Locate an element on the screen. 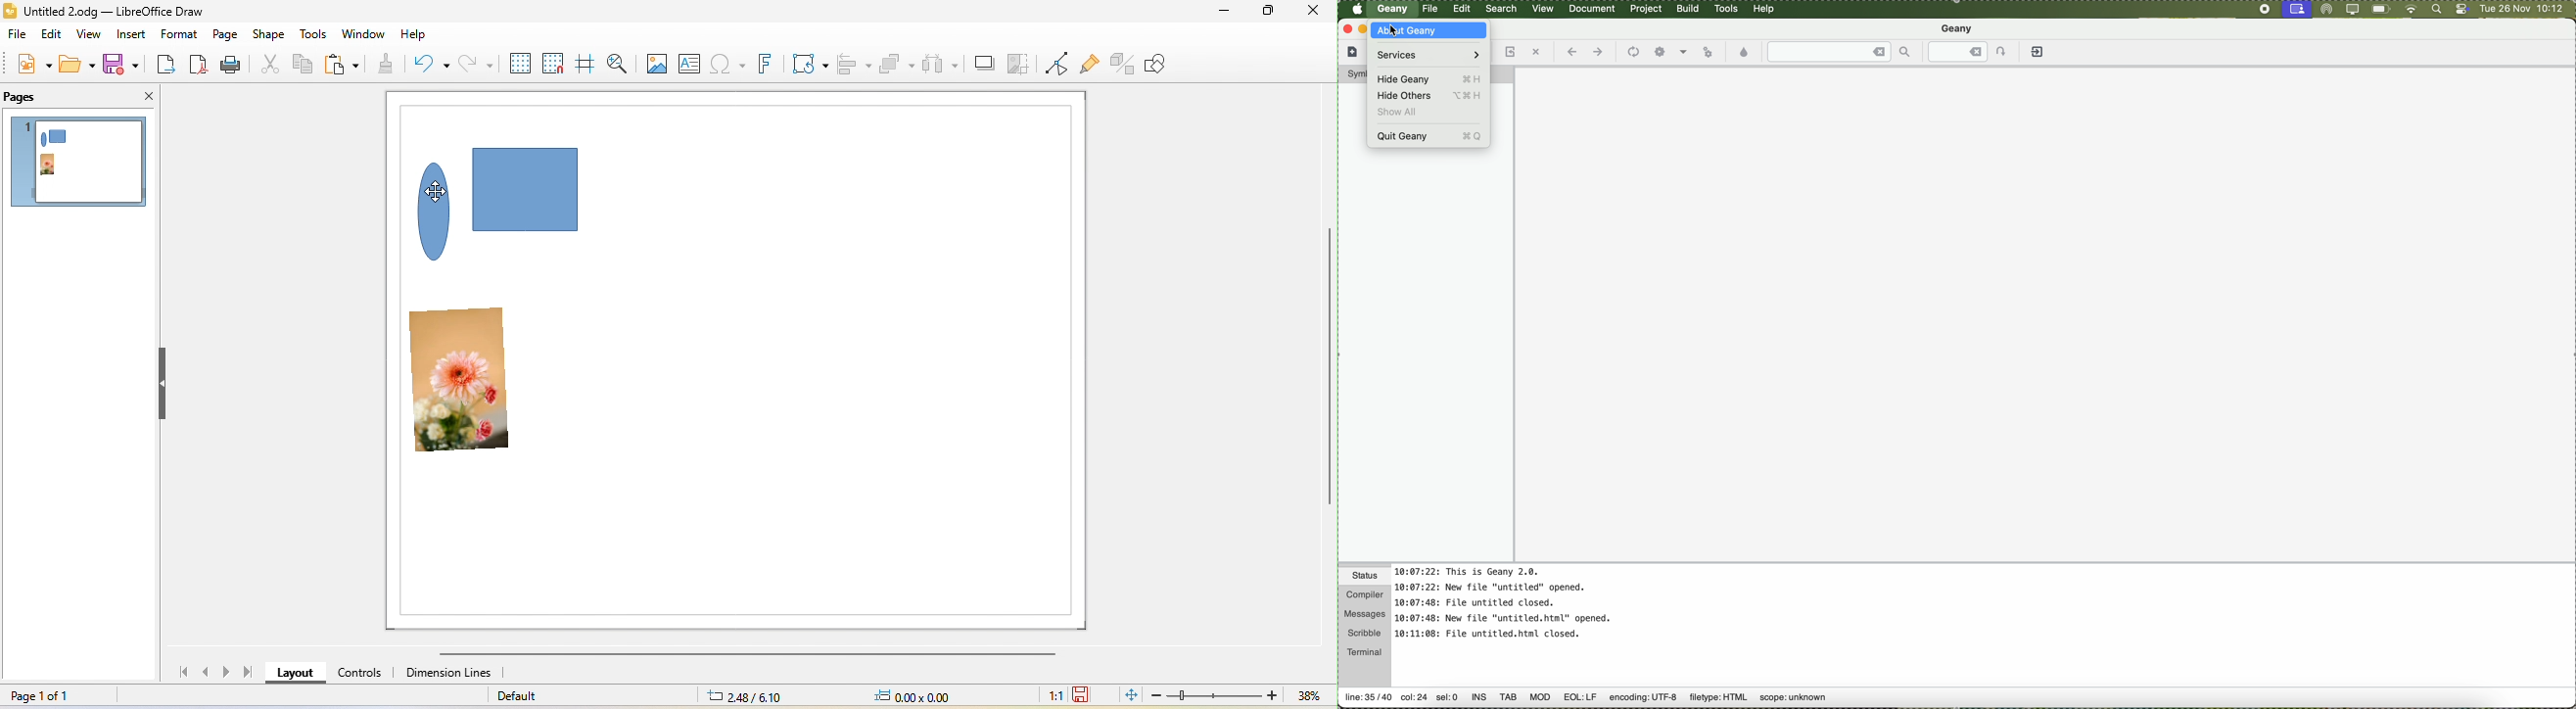  Untitled 2.odg - LibreOffice Draw is located at coordinates (117, 11).